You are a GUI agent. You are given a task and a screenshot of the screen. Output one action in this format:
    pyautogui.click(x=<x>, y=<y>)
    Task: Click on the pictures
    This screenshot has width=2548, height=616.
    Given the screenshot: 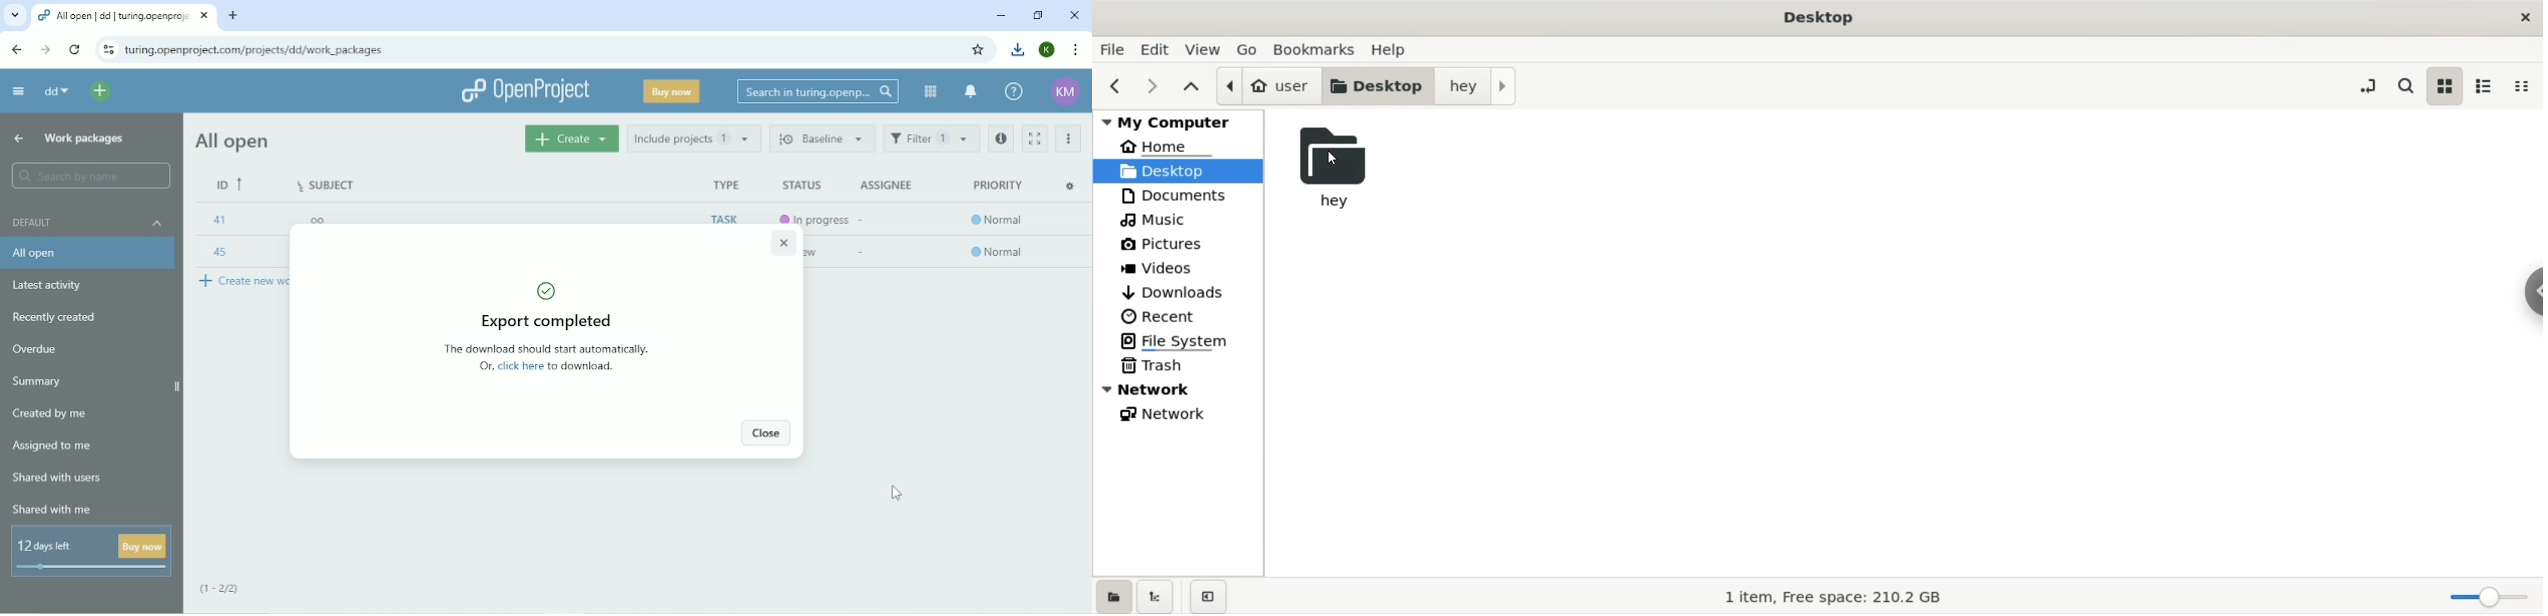 What is the action you would take?
    pyautogui.click(x=1181, y=246)
    